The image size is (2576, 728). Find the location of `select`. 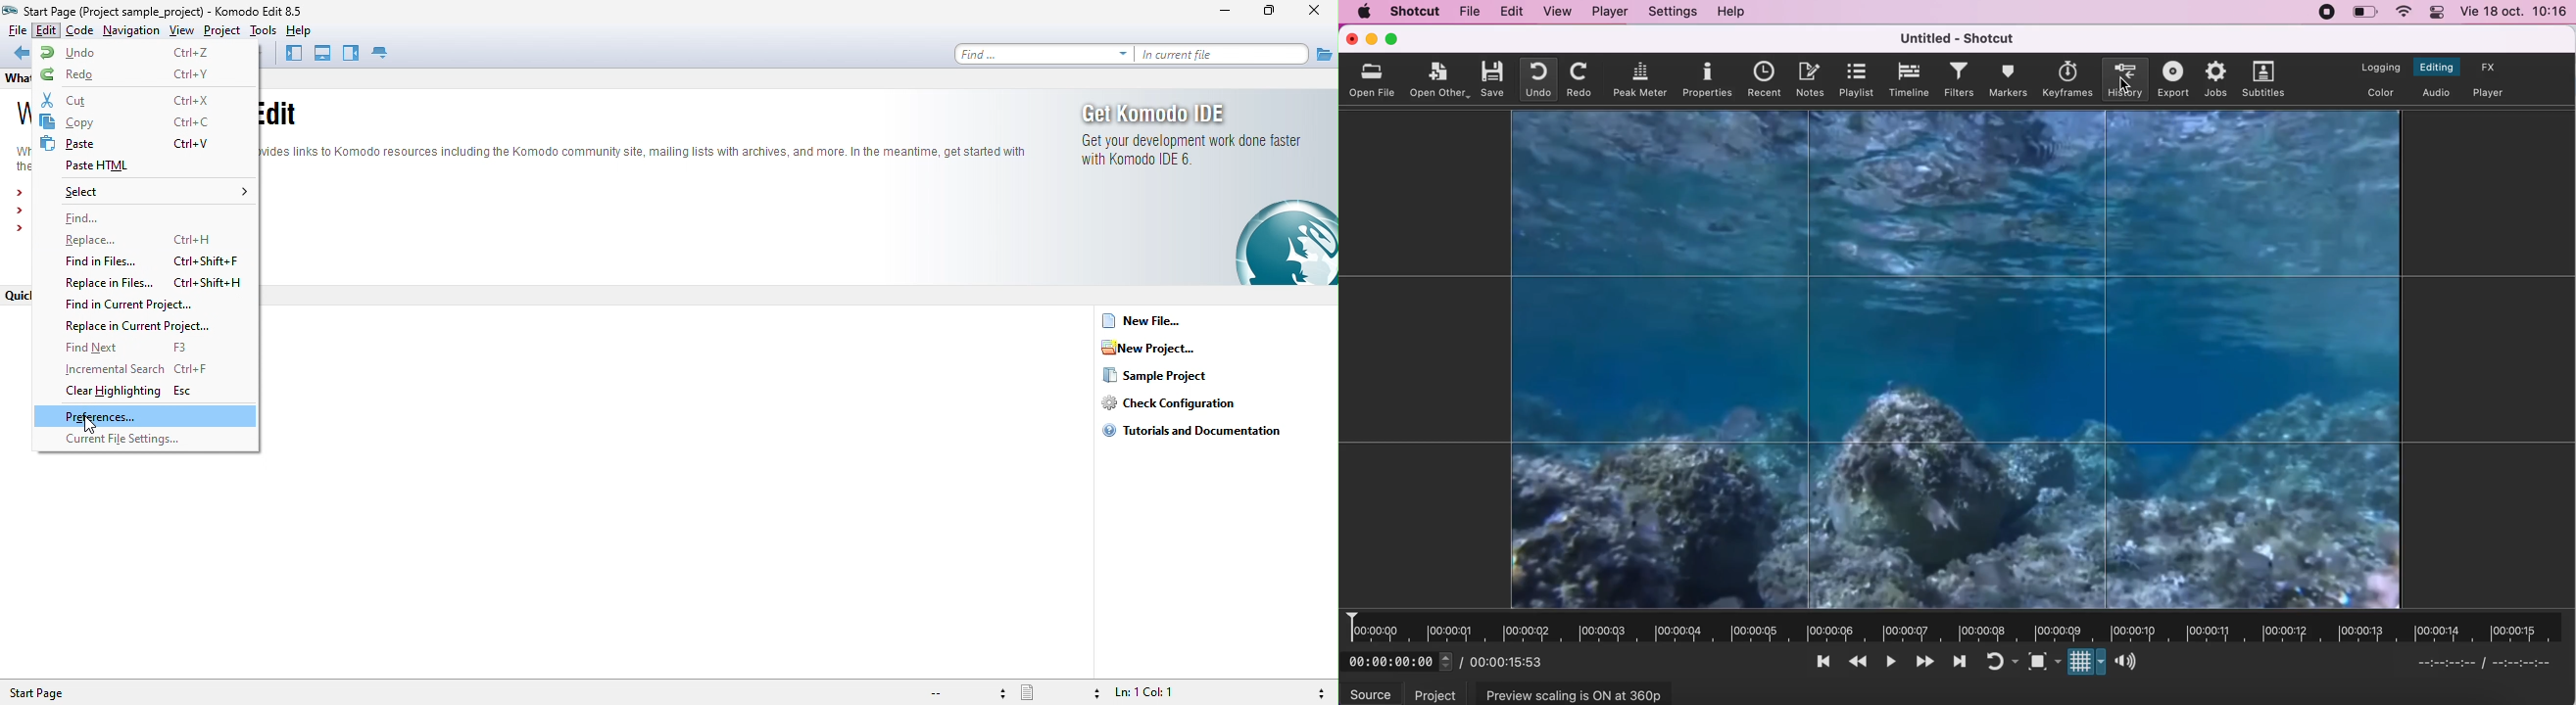

select is located at coordinates (156, 192).